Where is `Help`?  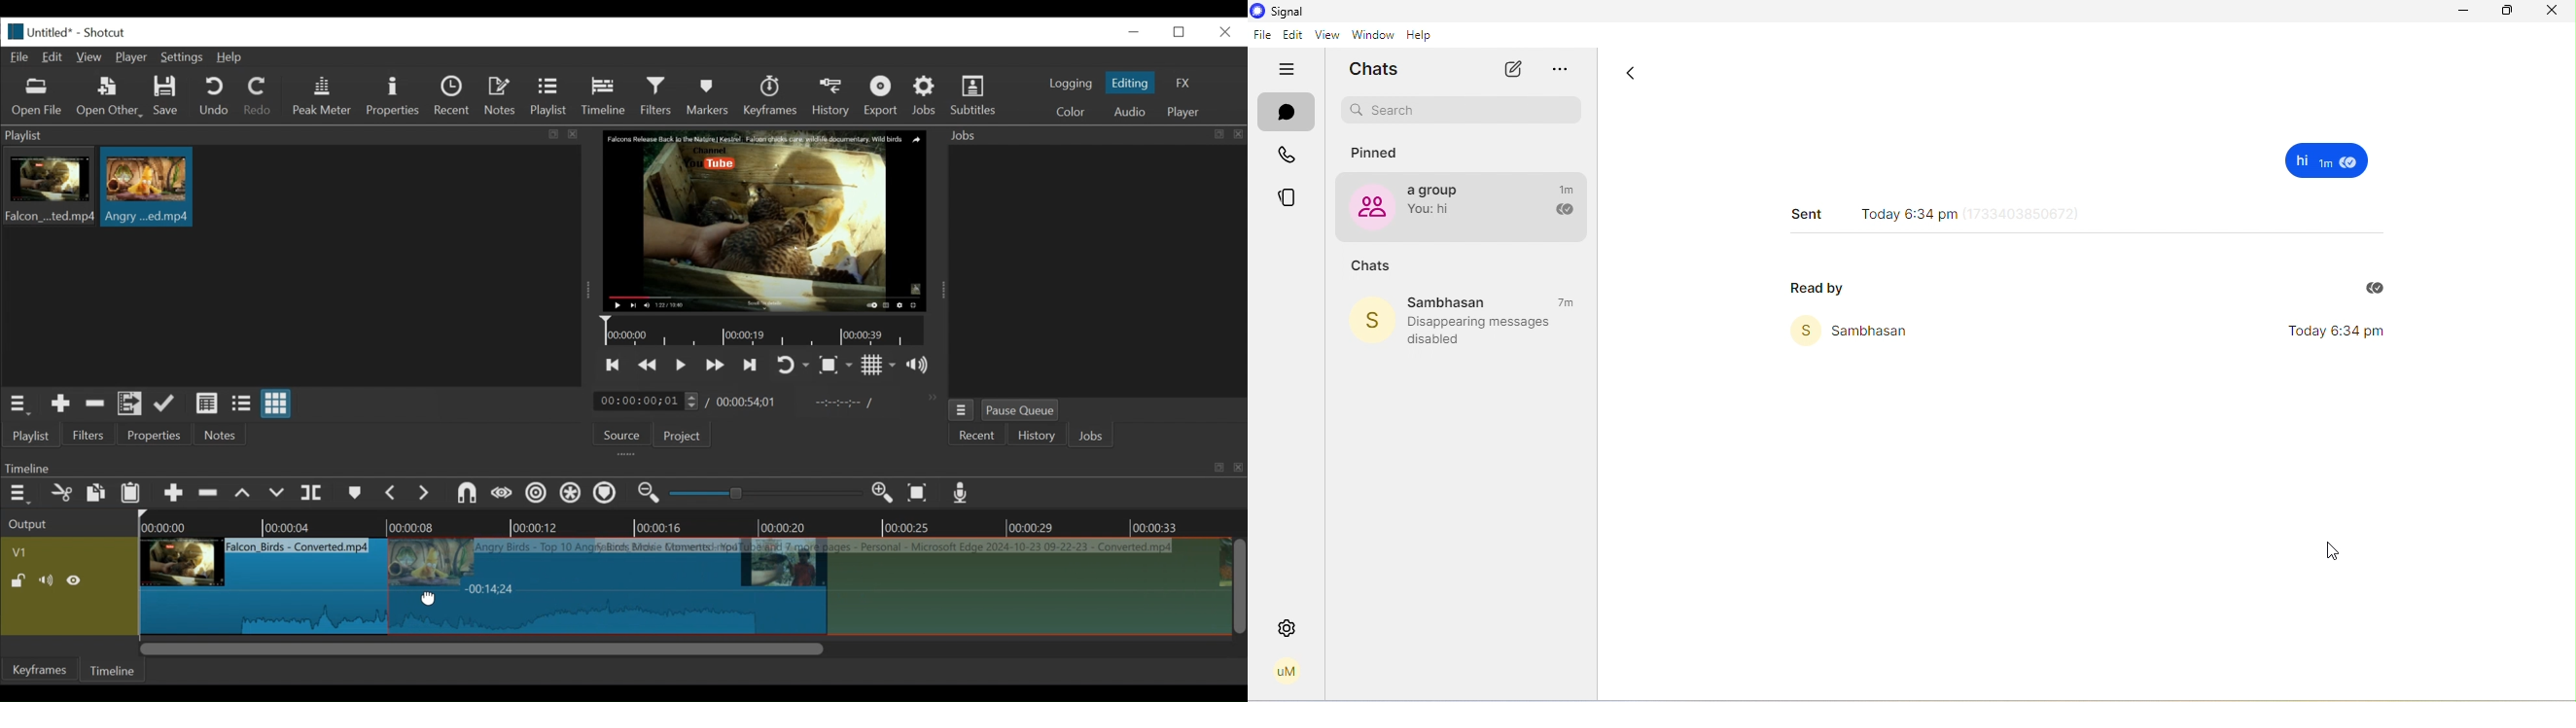
Help is located at coordinates (229, 58).